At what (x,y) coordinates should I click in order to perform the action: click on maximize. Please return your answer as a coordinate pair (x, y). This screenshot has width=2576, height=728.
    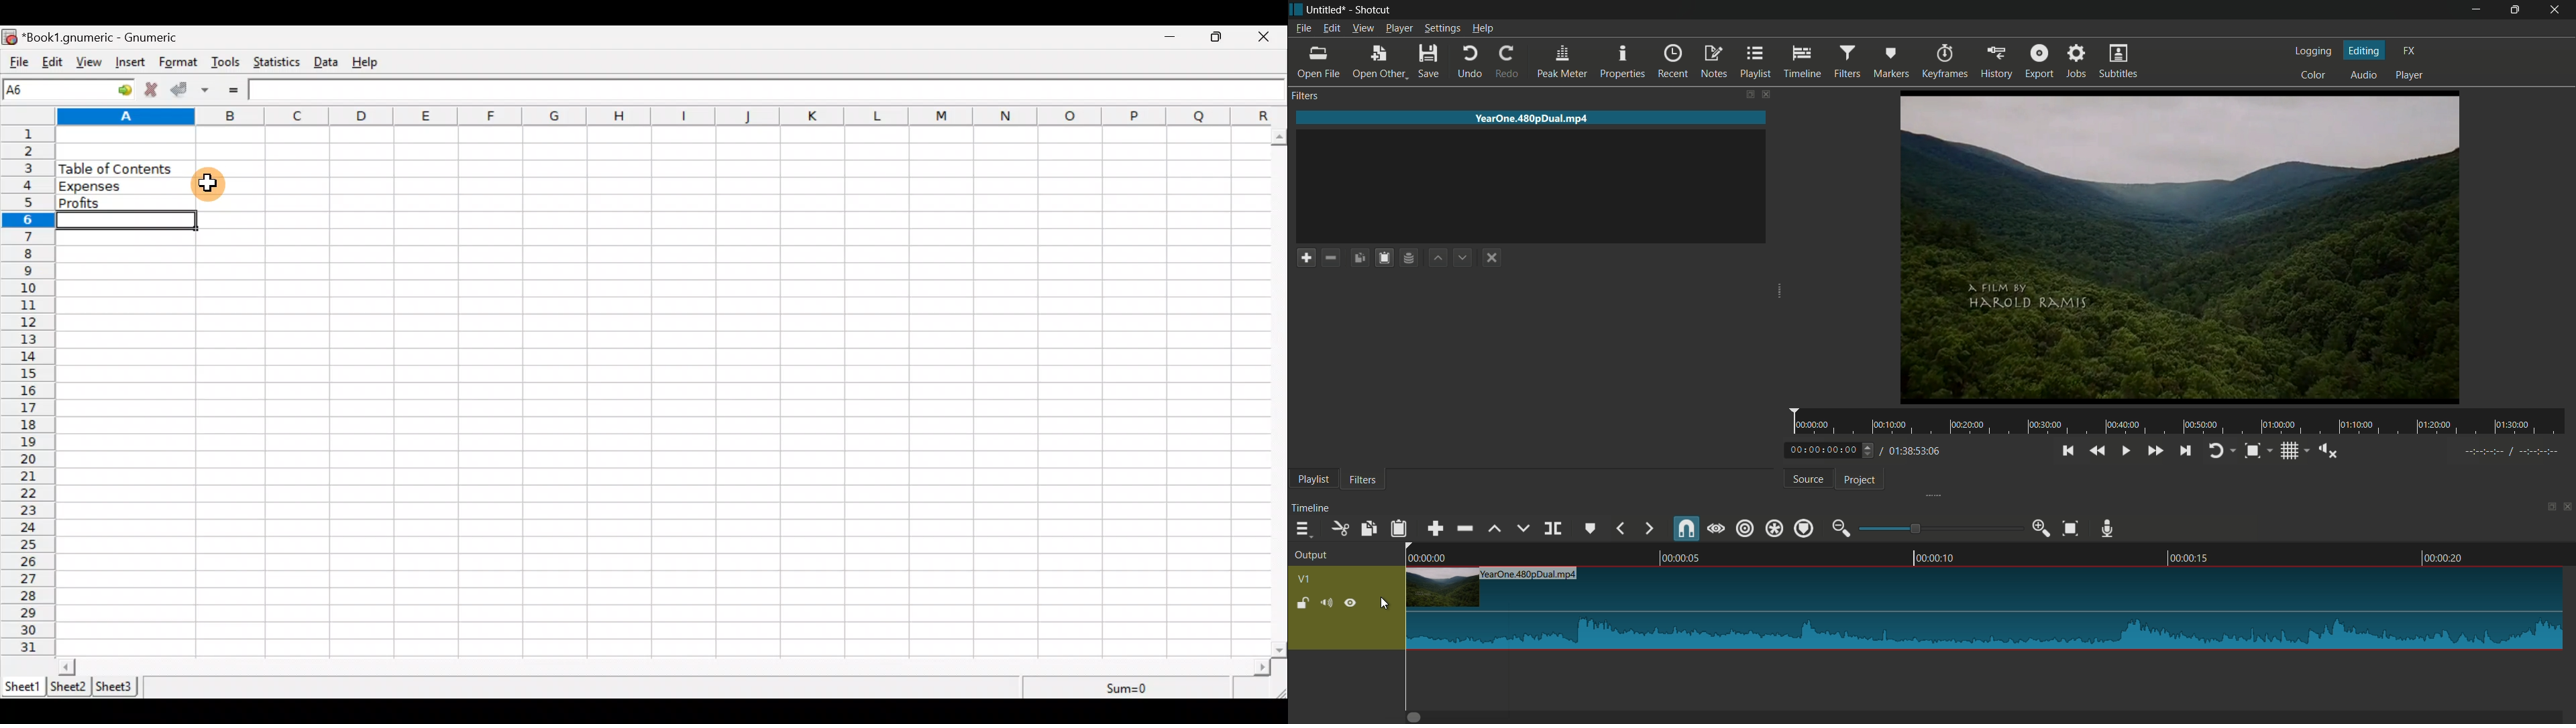
    Looking at the image, I should click on (2515, 10).